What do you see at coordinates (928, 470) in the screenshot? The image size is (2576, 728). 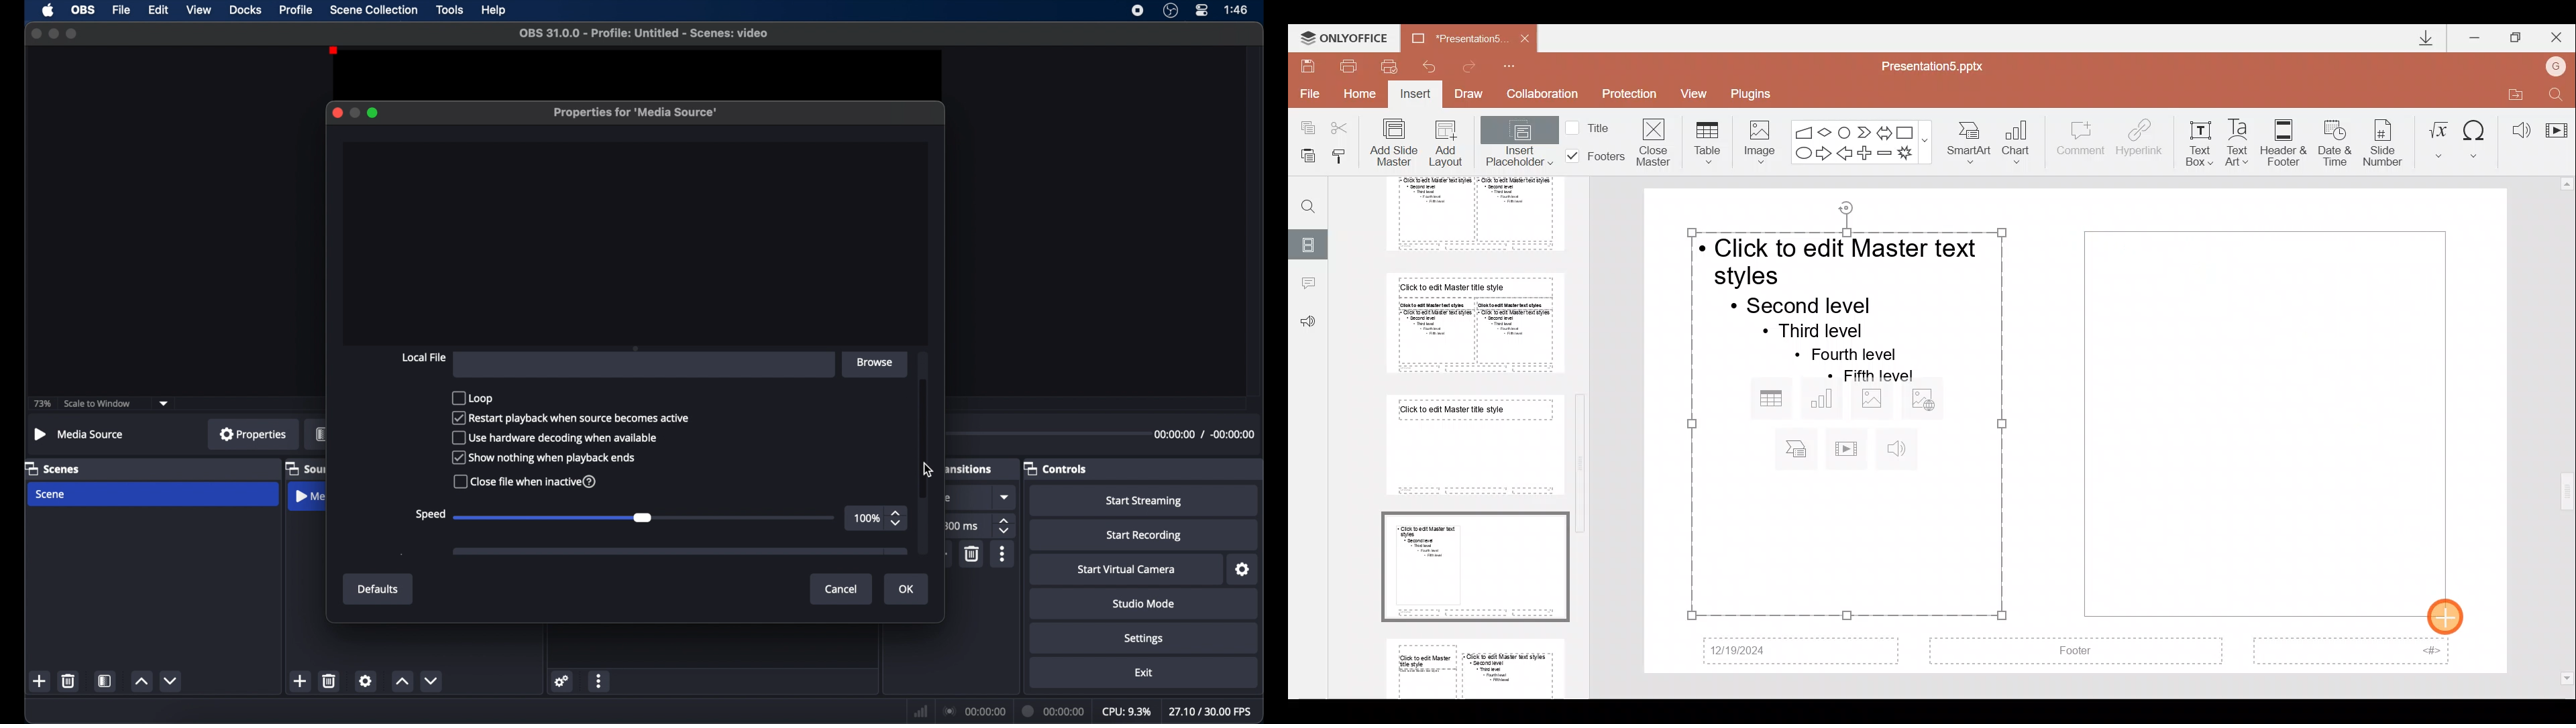 I see `cursor` at bounding box center [928, 470].